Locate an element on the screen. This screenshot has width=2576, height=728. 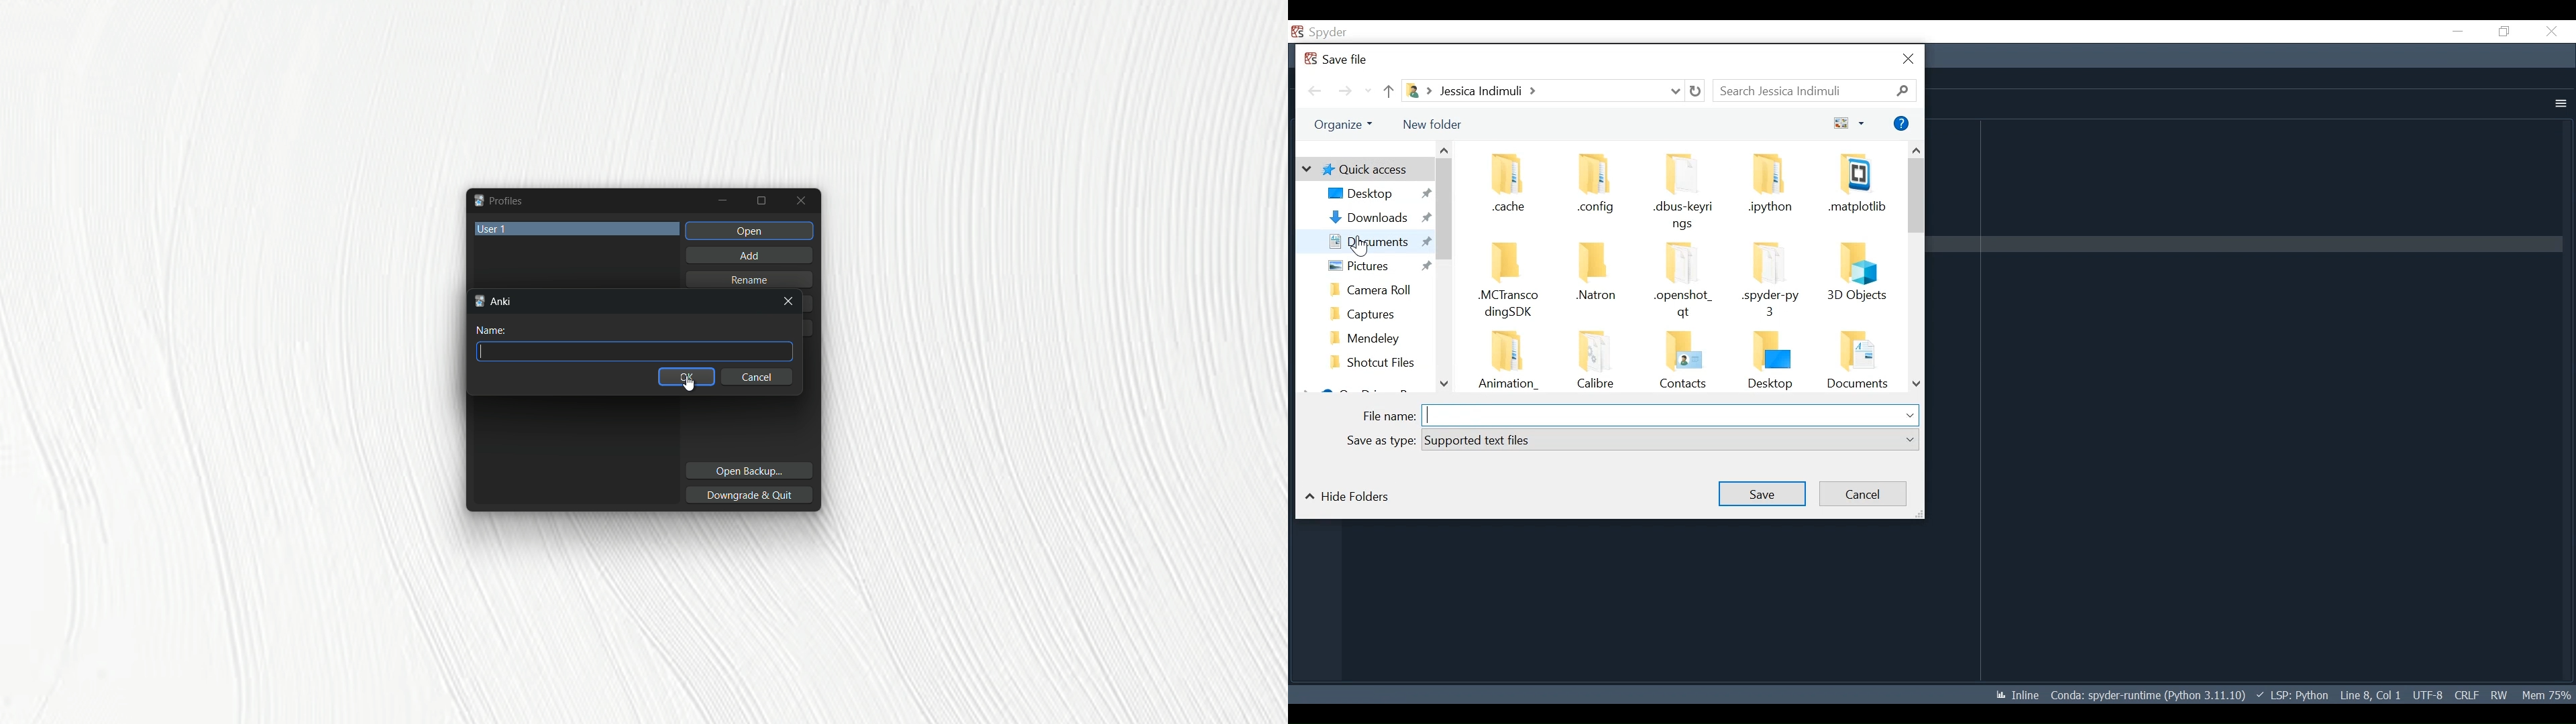
Spyder Desktop Icon is located at coordinates (1296, 32).